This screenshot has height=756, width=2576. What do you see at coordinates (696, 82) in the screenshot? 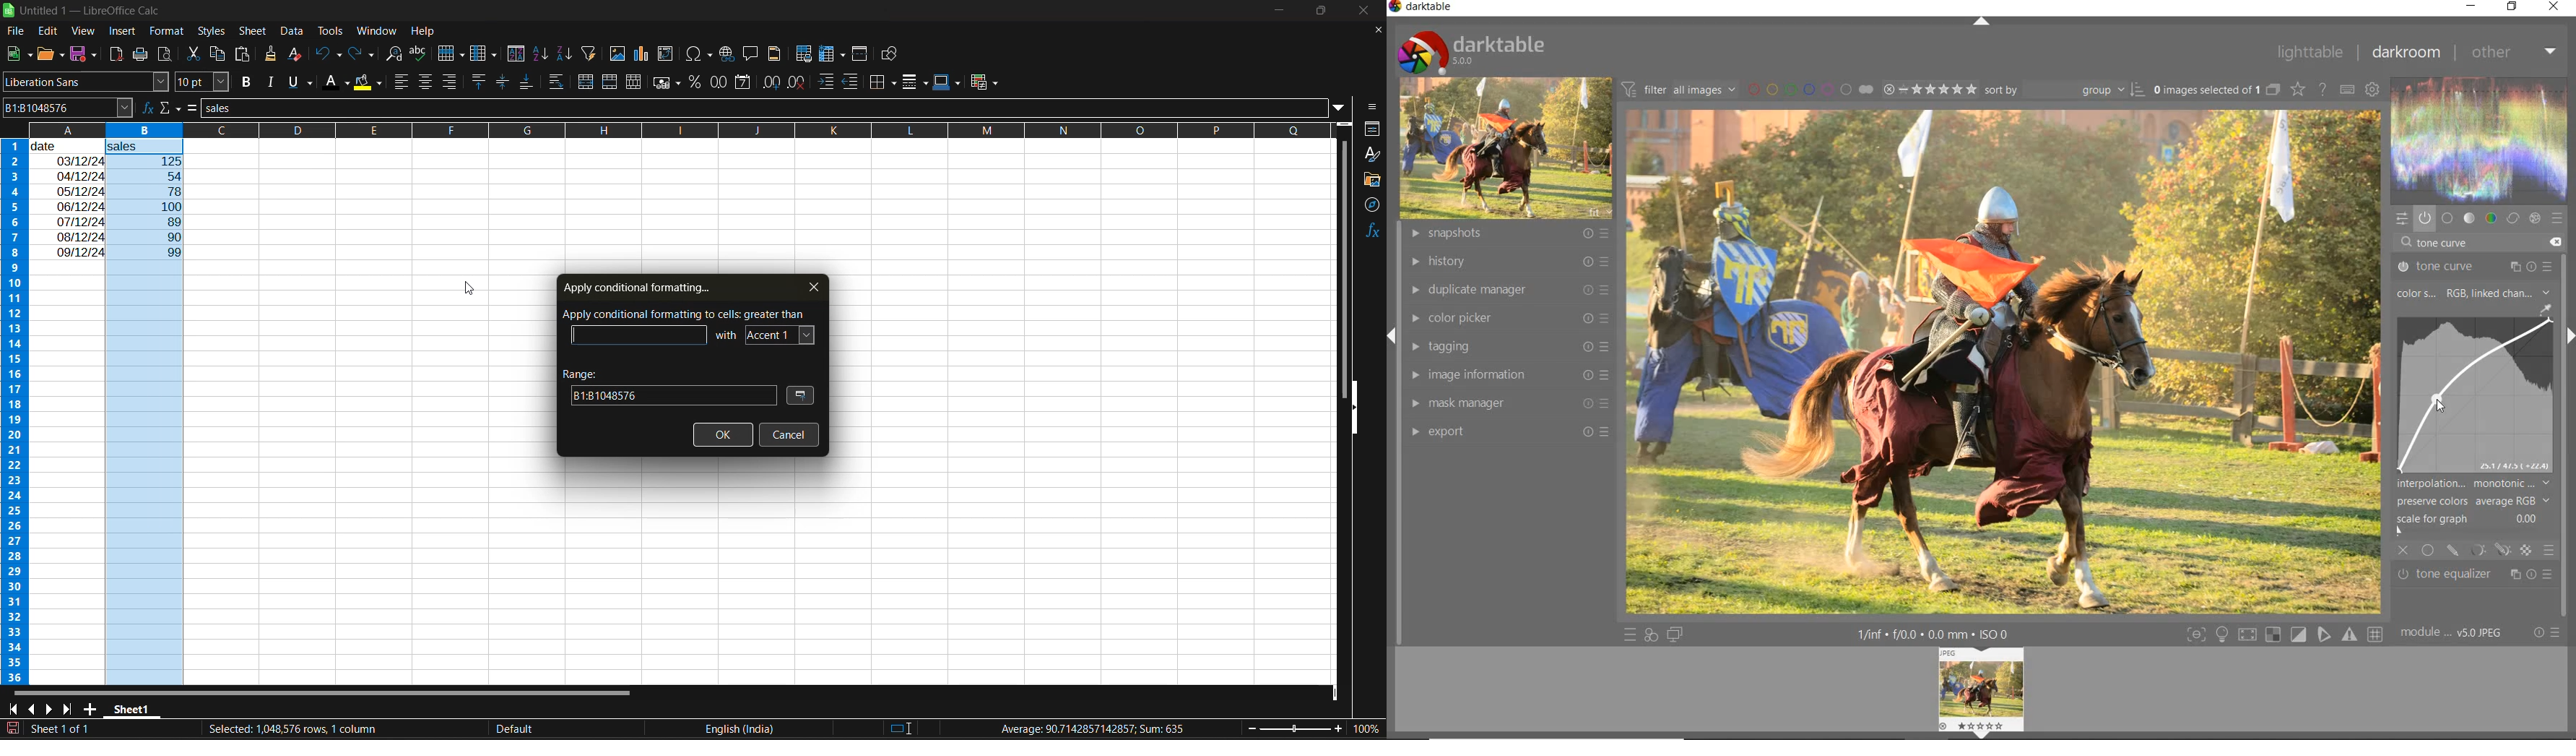
I see `format as percent` at bounding box center [696, 82].